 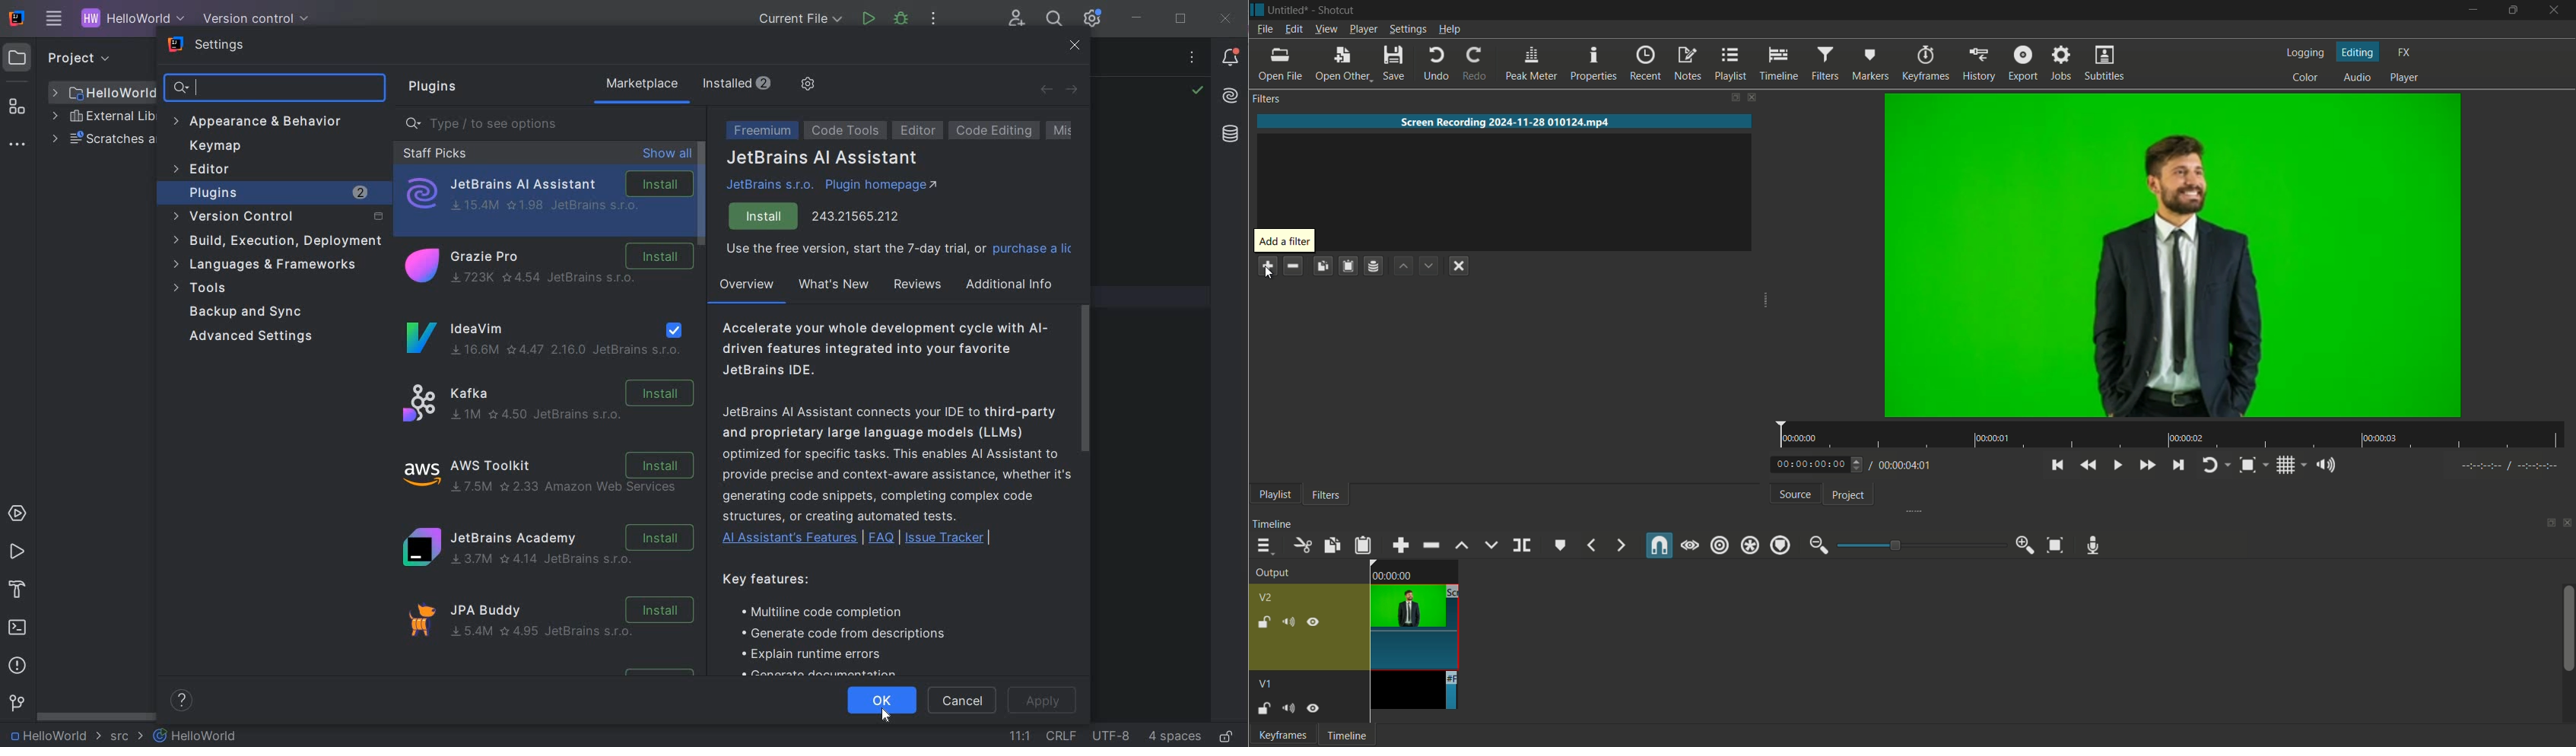 I want to click on close filter pane, so click(x=1756, y=98).